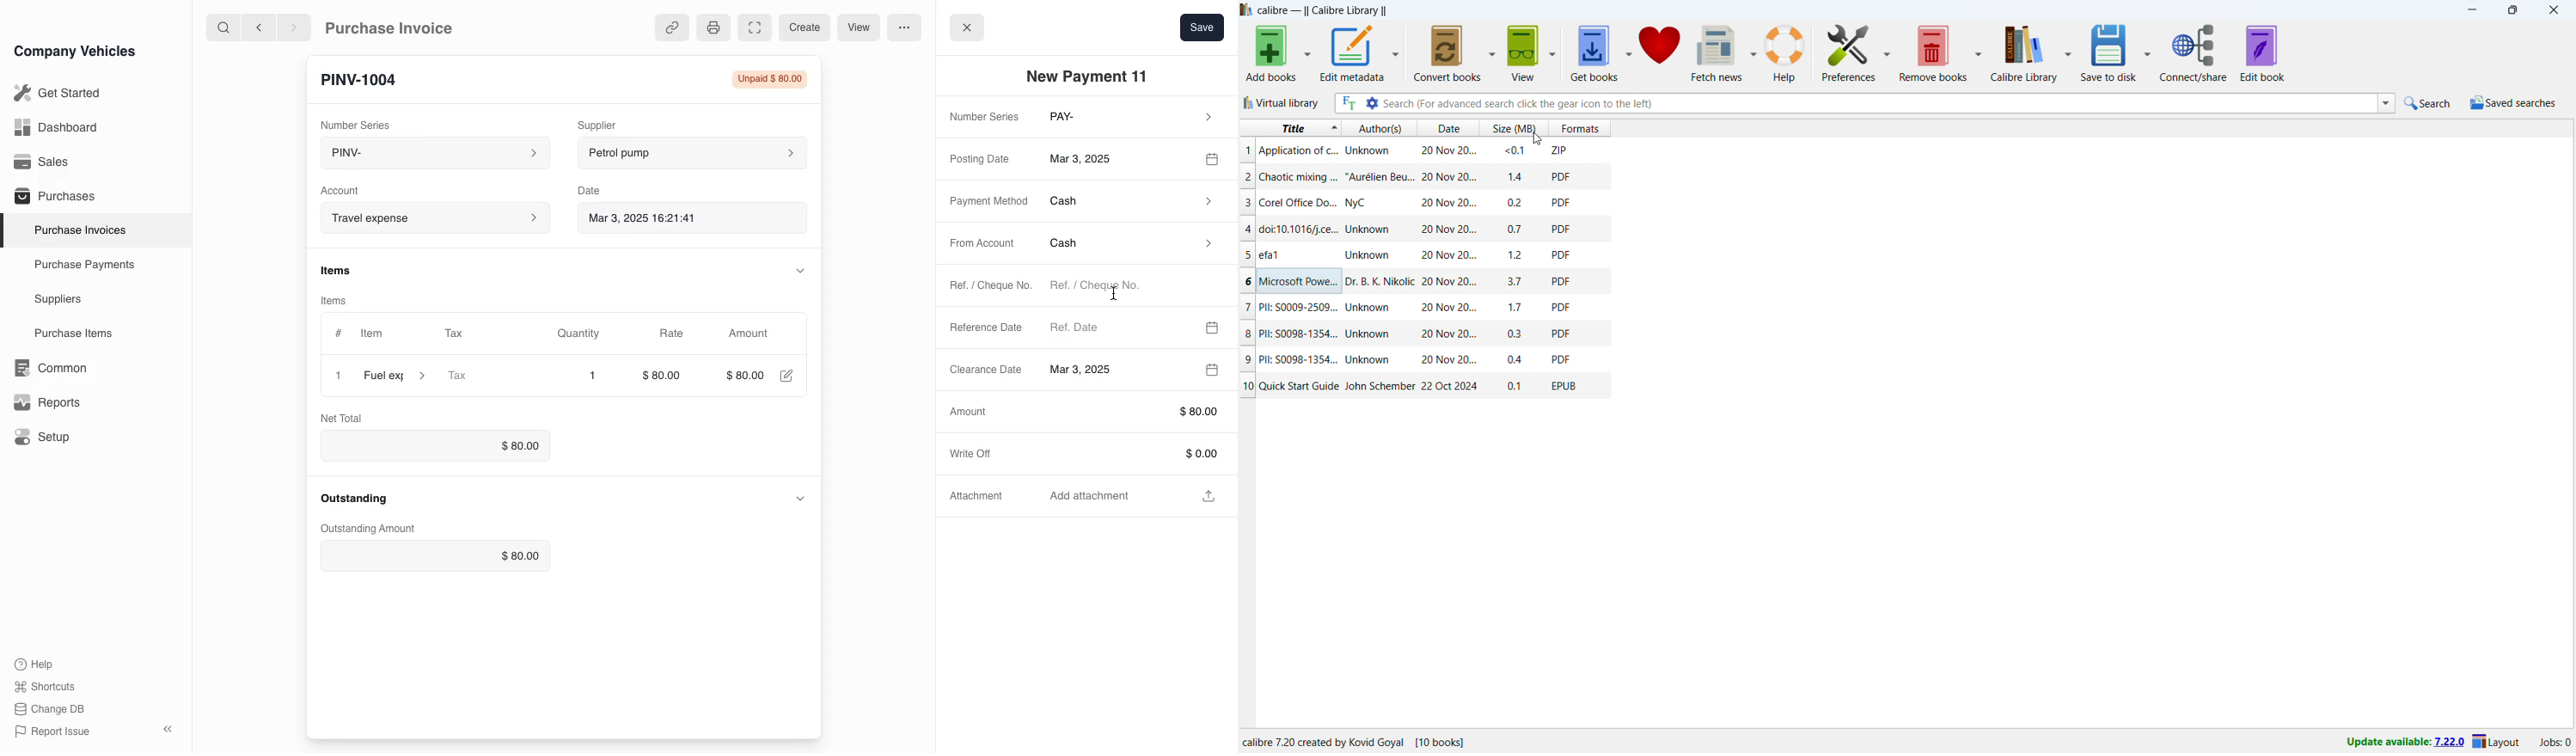 The width and height of the screenshot is (2576, 756). Describe the element at coordinates (351, 188) in the screenshot. I see `Account` at that location.